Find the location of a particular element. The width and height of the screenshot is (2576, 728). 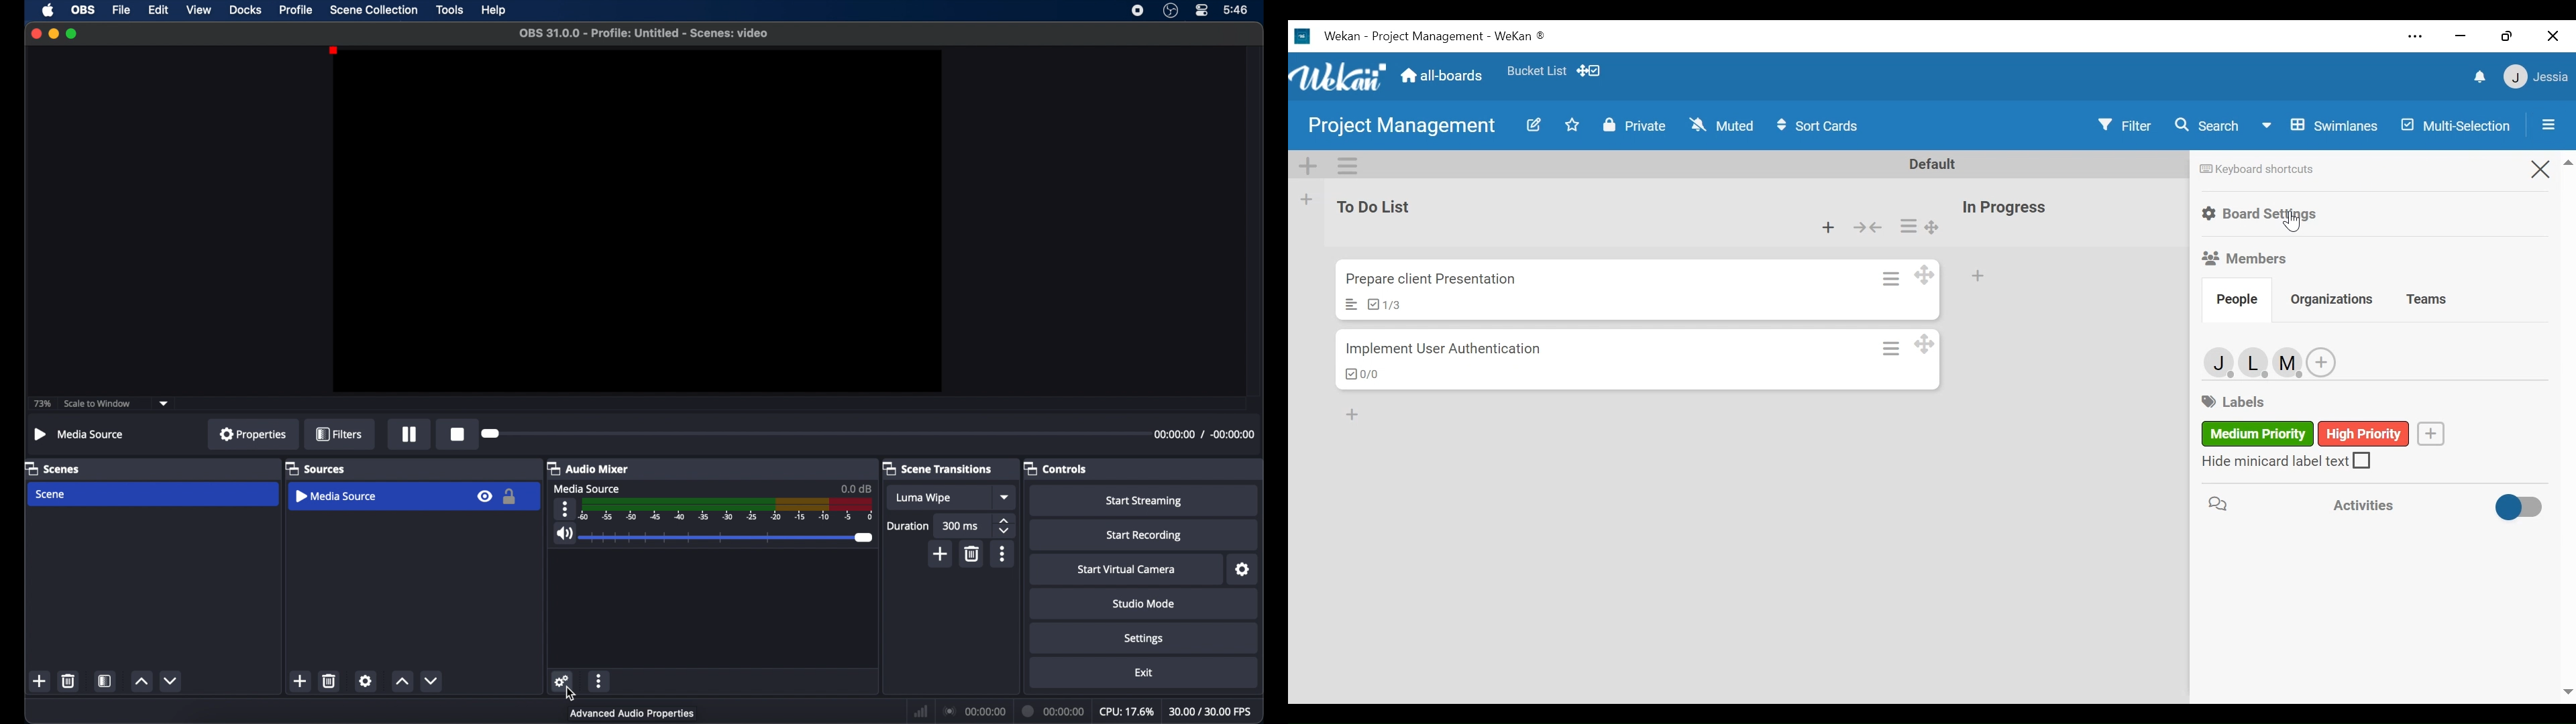

Private is located at coordinates (1633, 125).